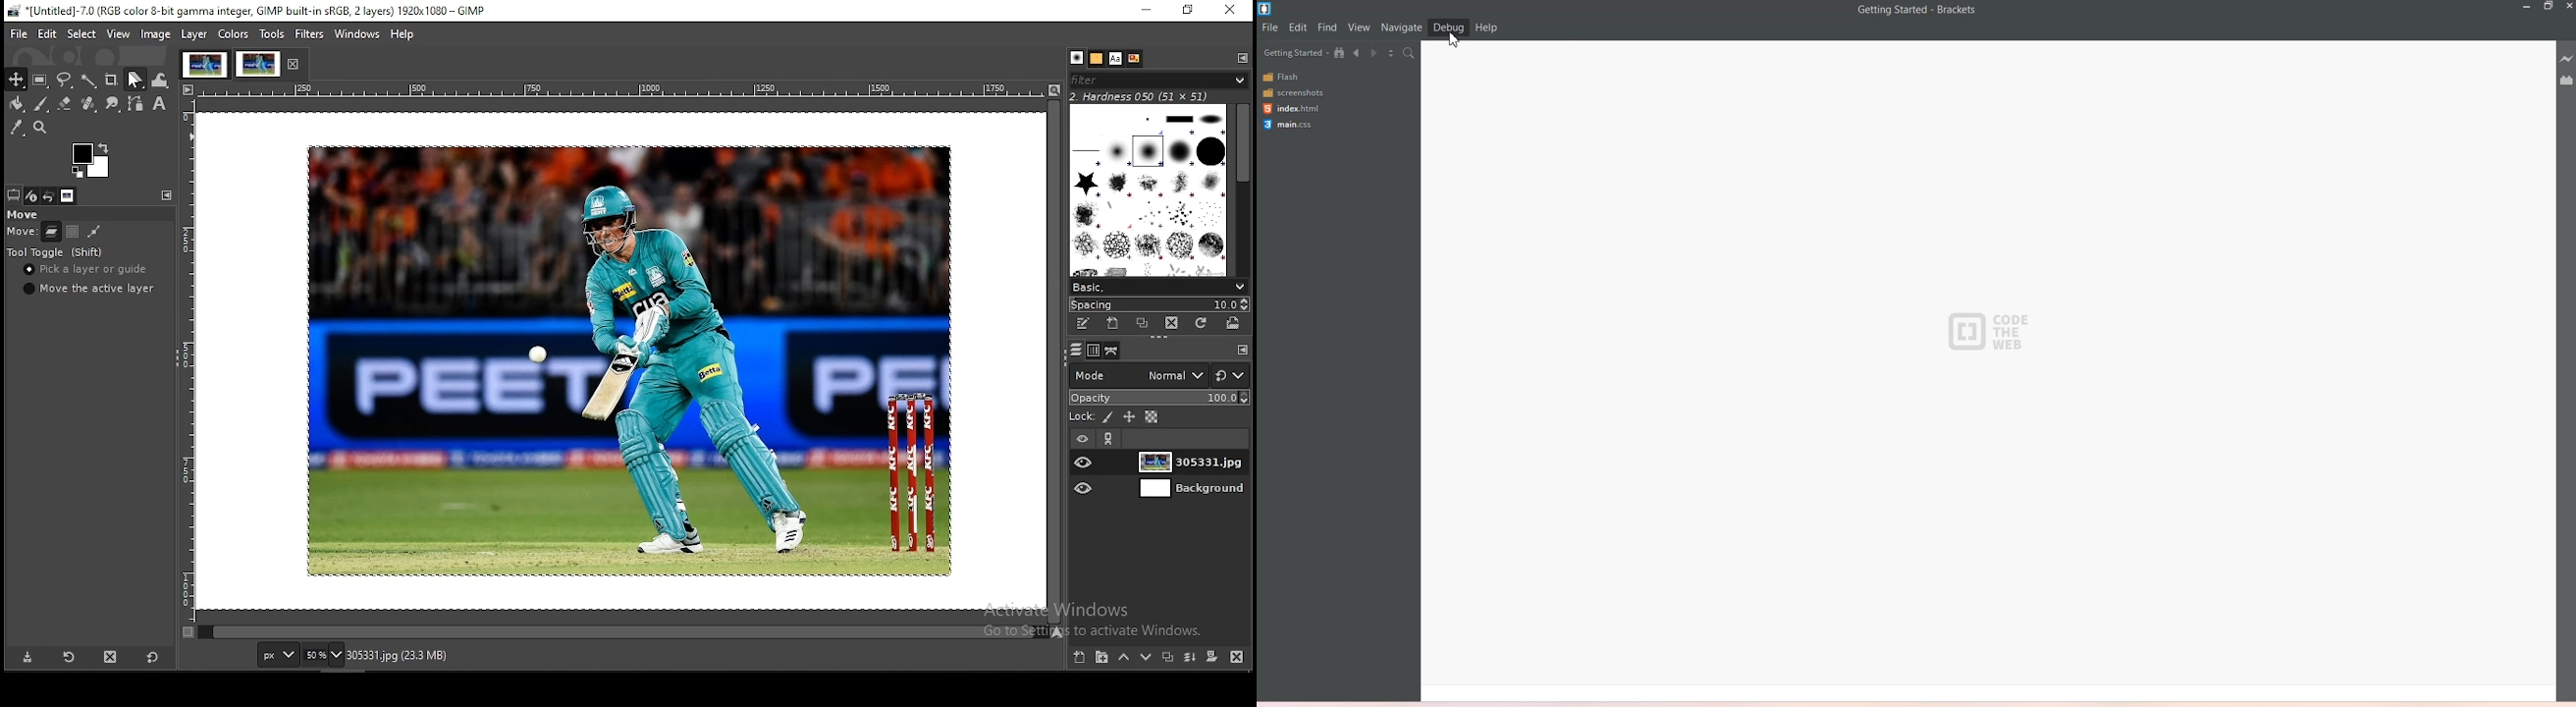 This screenshot has width=2576, height=728. I want to click on document history, so click(1132, 59).